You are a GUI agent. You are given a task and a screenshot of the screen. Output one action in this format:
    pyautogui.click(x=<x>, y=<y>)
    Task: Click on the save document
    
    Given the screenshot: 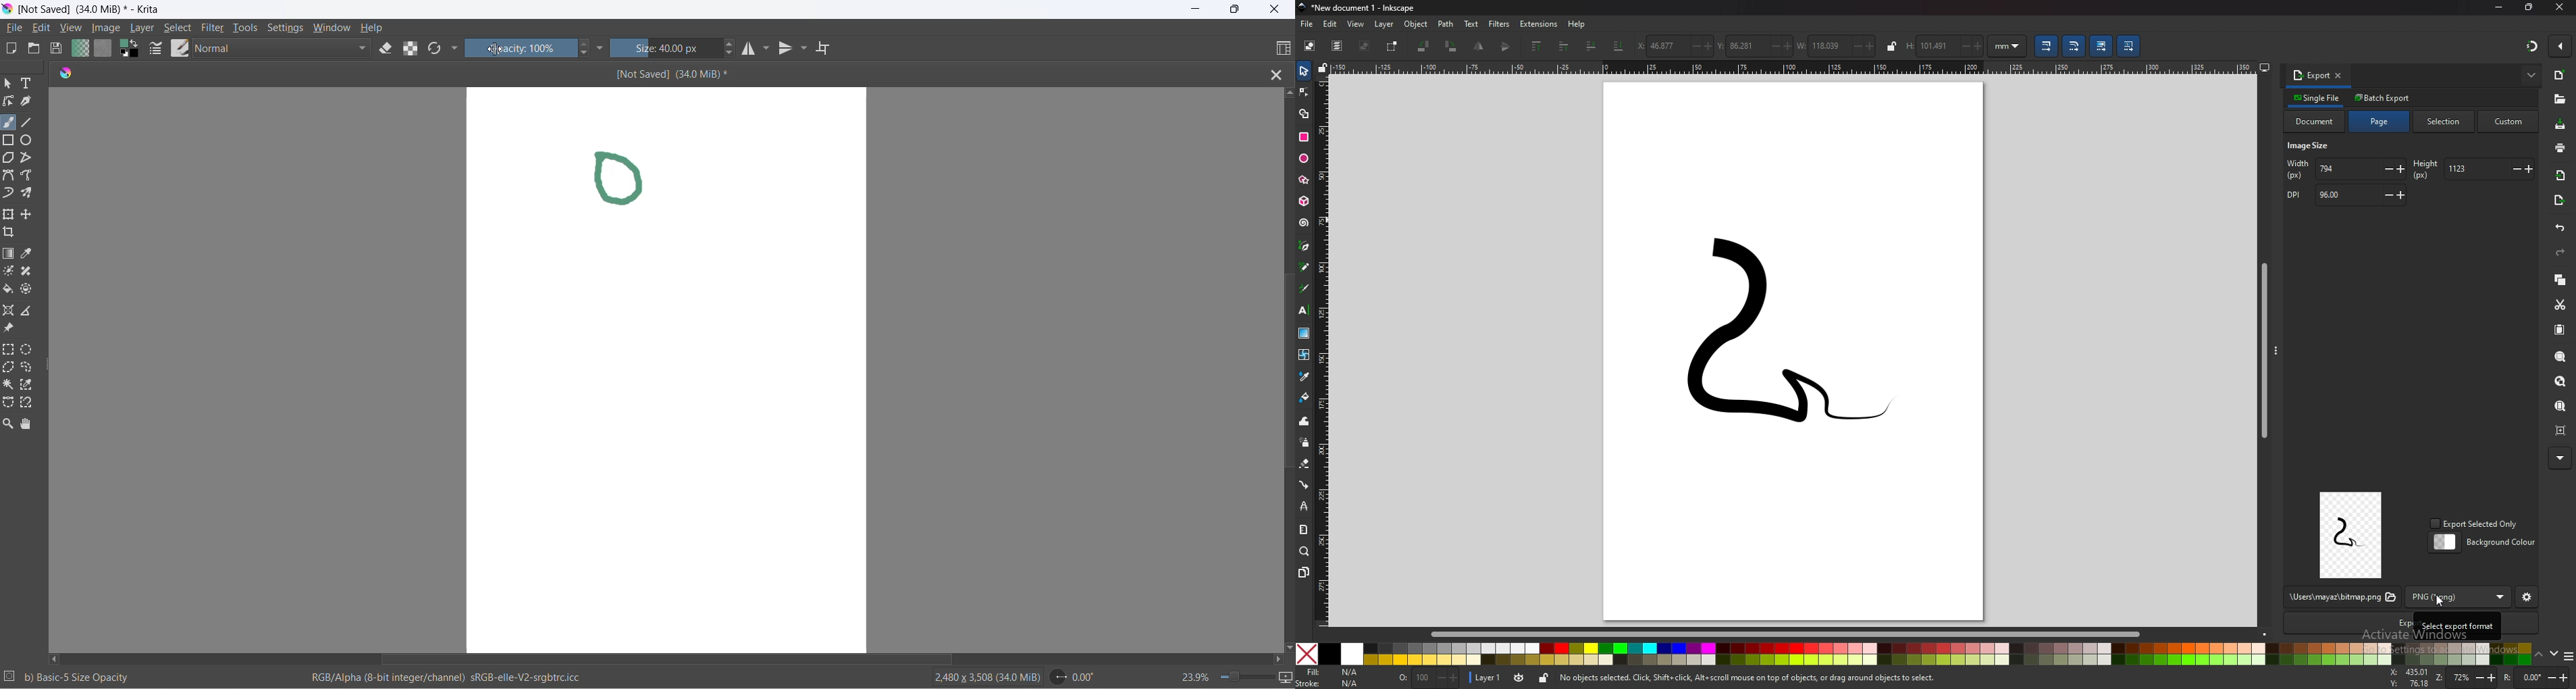 What is the action you would take?
    pyautogui.click(x=58, y=48)
    